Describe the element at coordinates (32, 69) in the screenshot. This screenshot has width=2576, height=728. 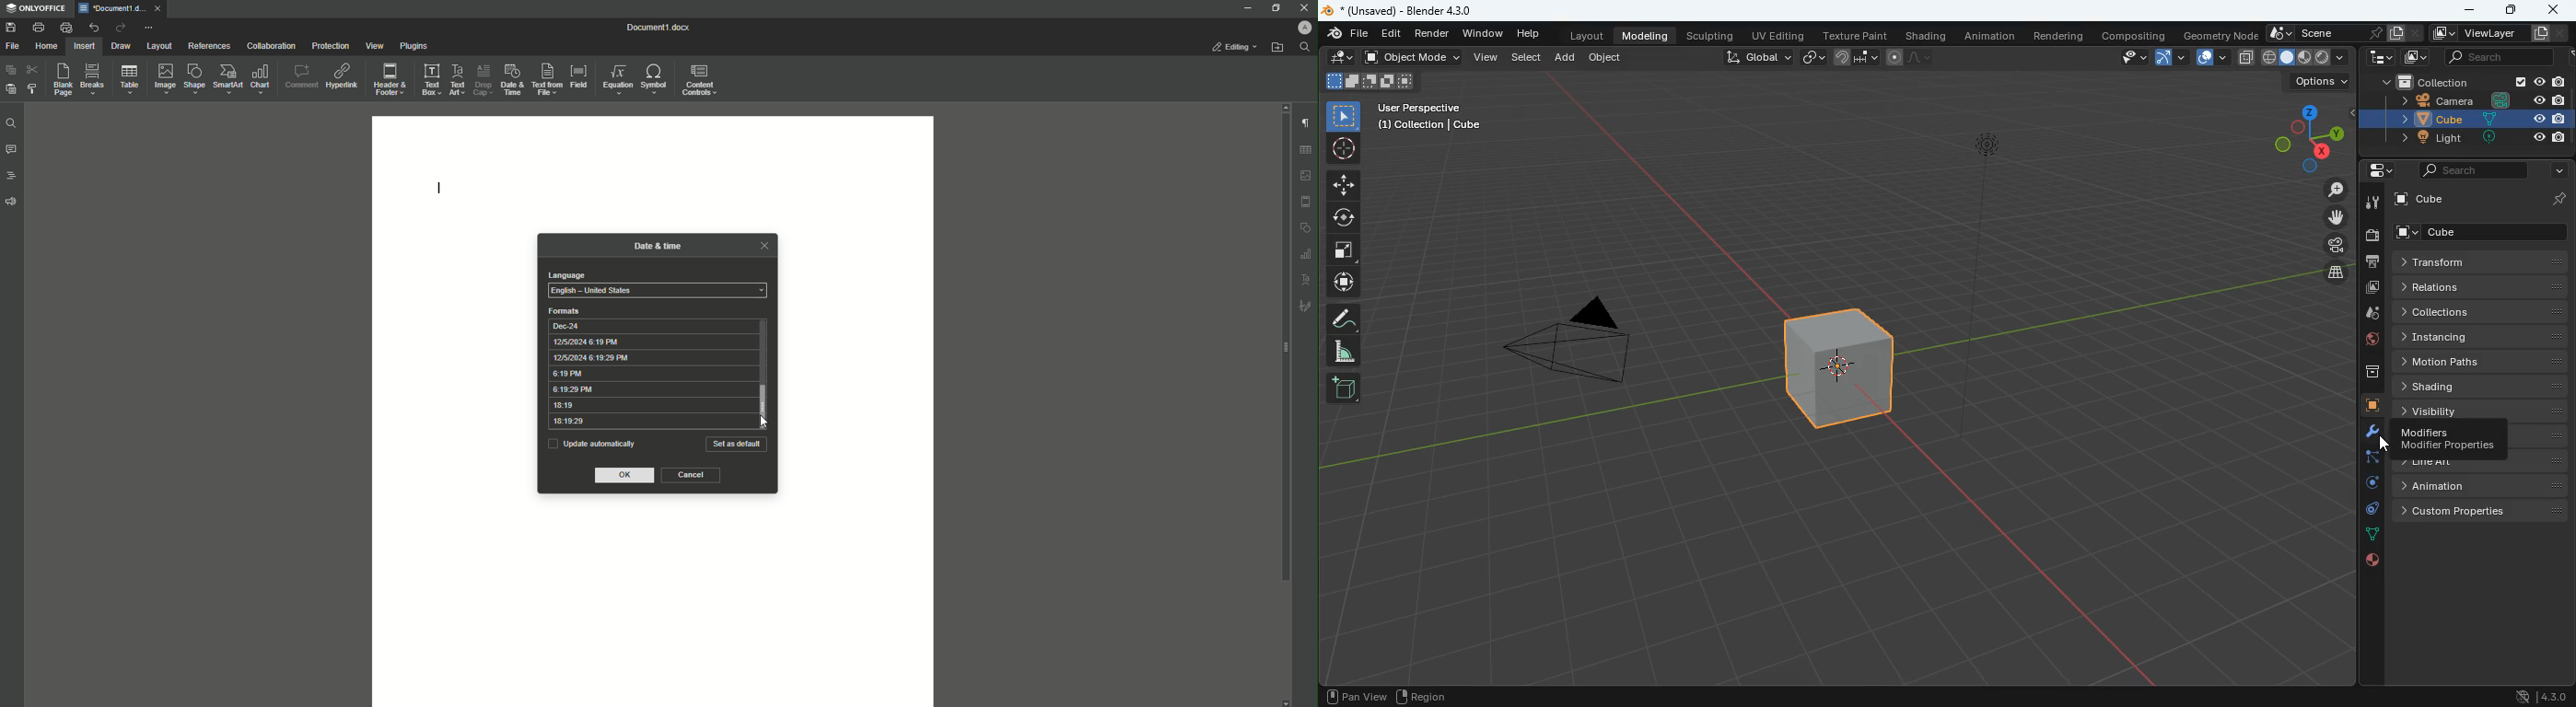
I see `Cut` at that location.